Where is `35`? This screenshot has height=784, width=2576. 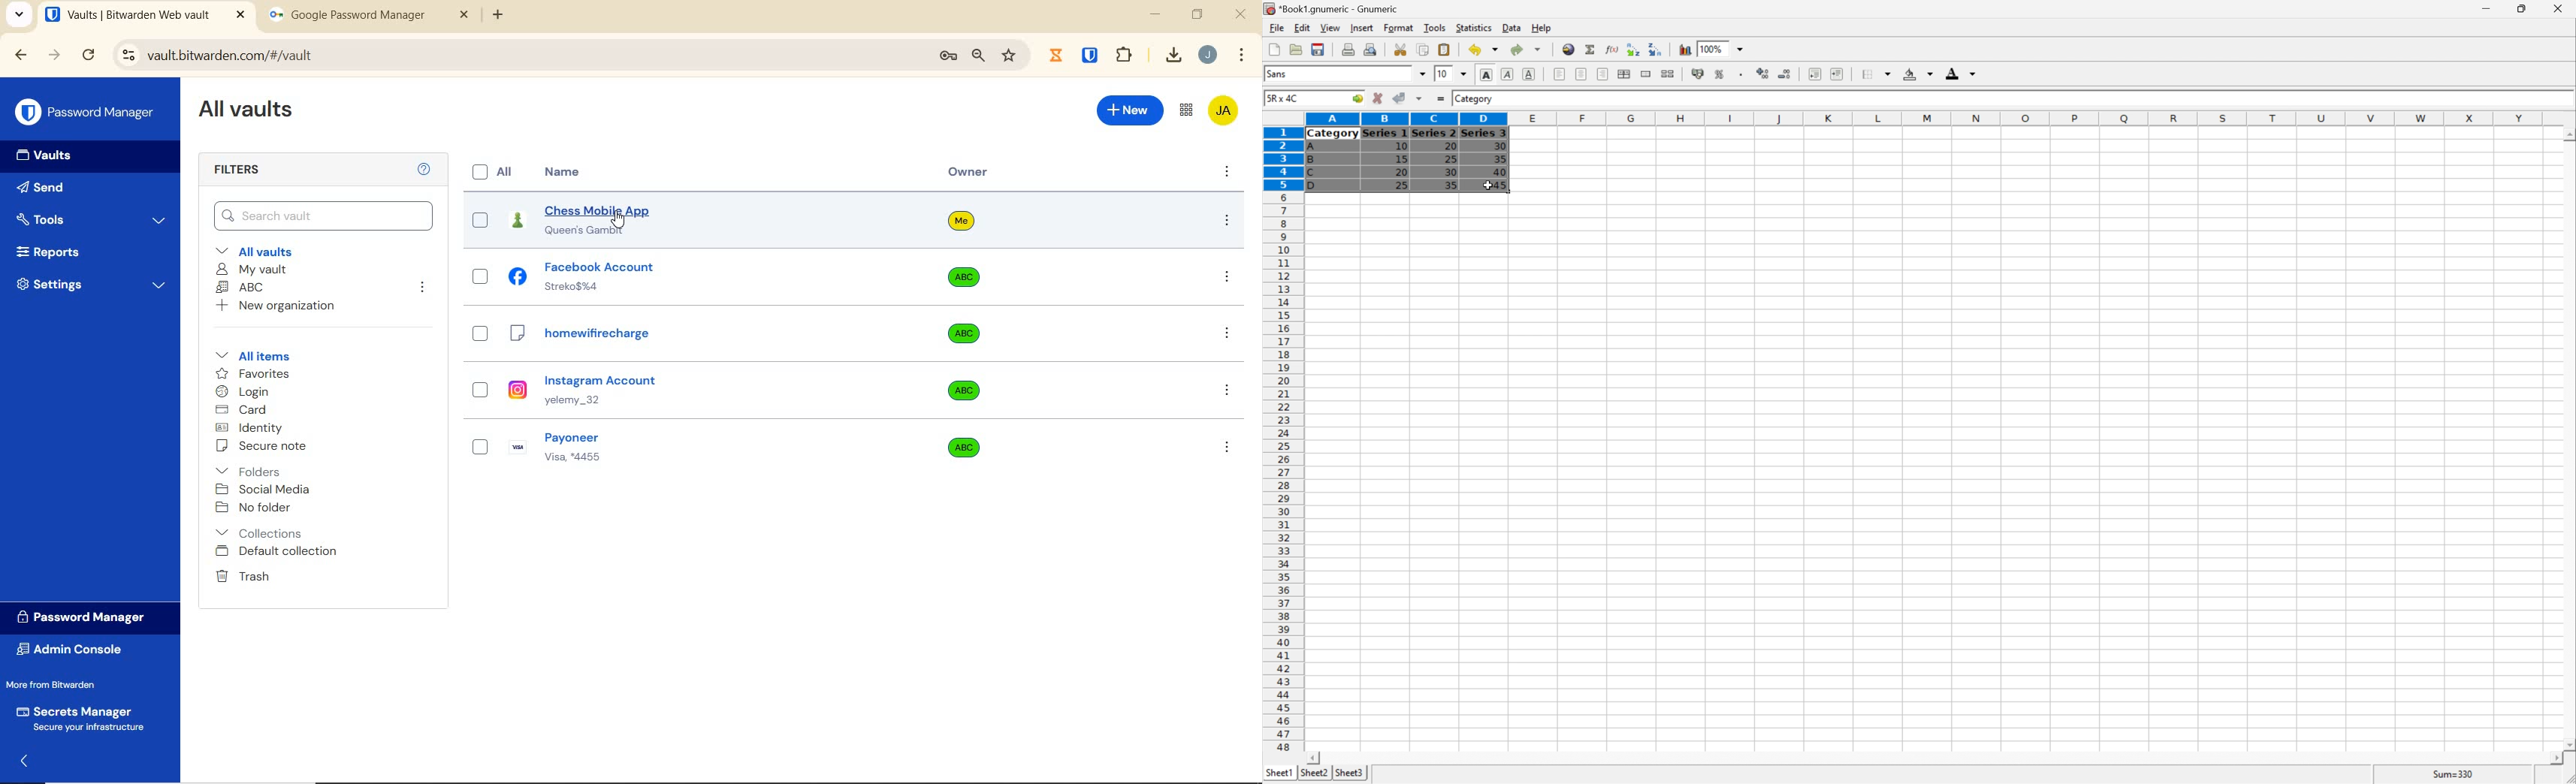
35 is located at coordinates (1450, 185).